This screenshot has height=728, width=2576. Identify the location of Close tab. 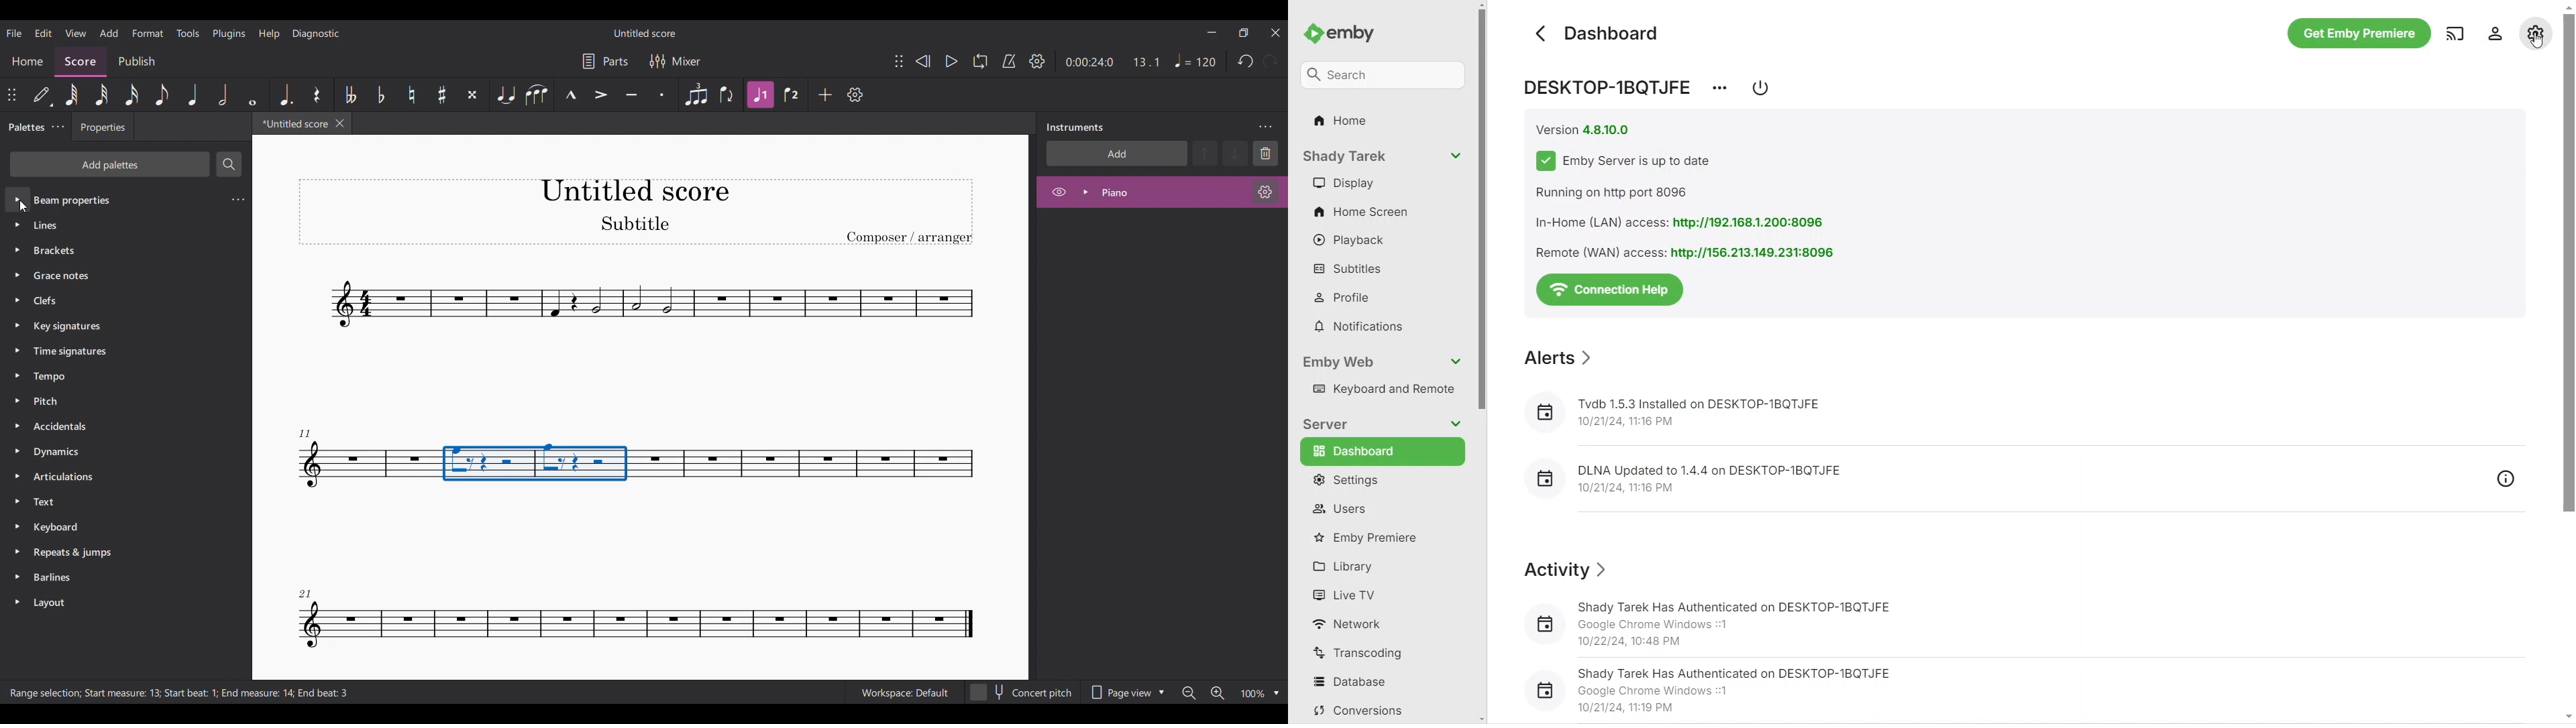
(340, 123).